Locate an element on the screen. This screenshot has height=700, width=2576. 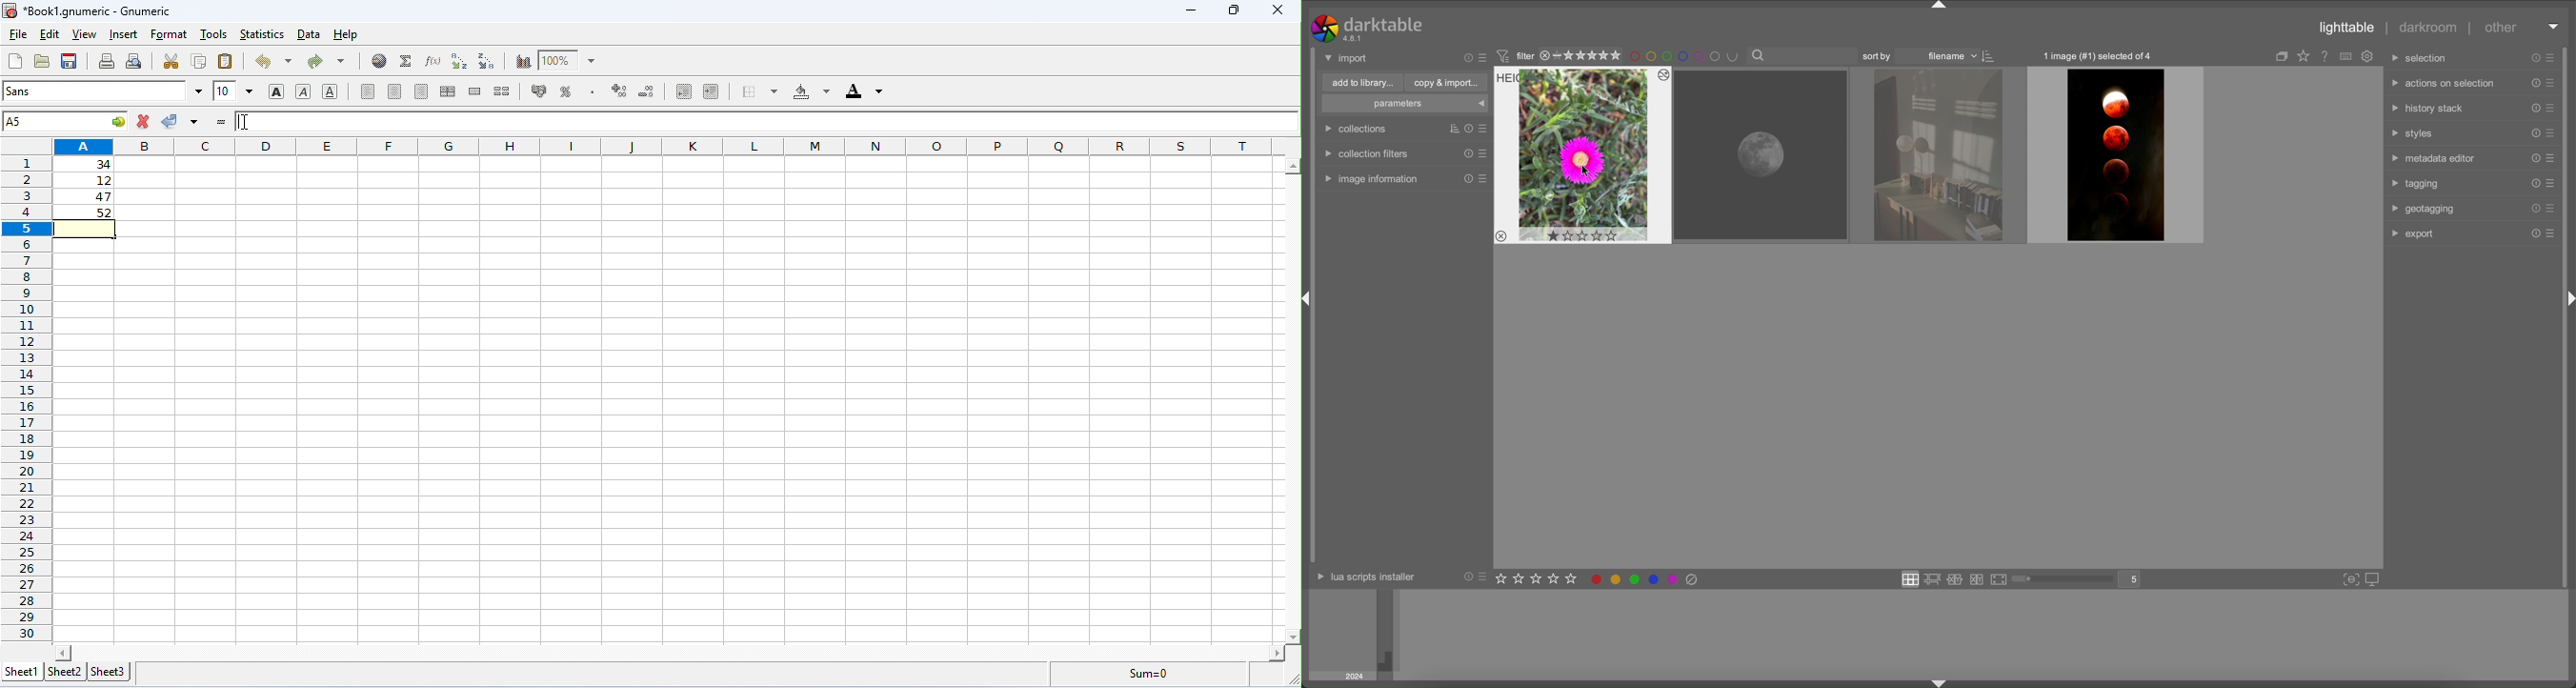
add to library  is located at coordinates (1362, 82).